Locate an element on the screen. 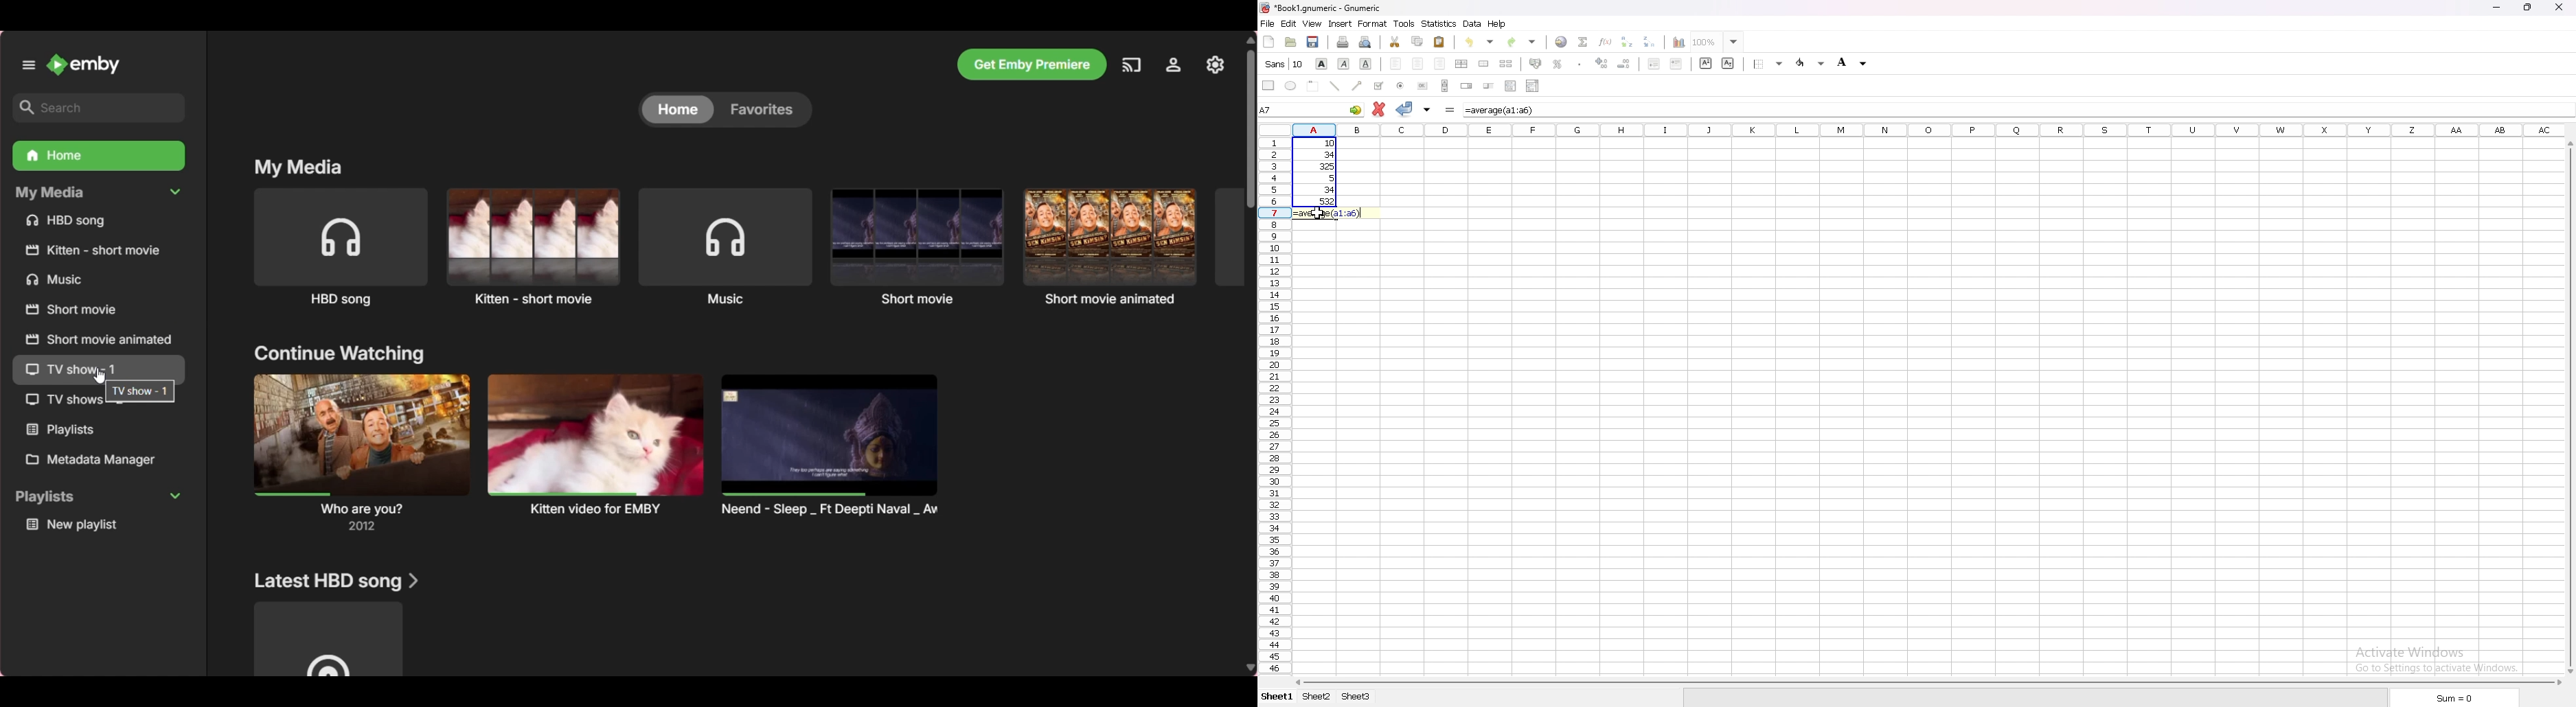 The height and width of the screenshot is (728, 2576). statistics is located at coordinates (1439, 23).